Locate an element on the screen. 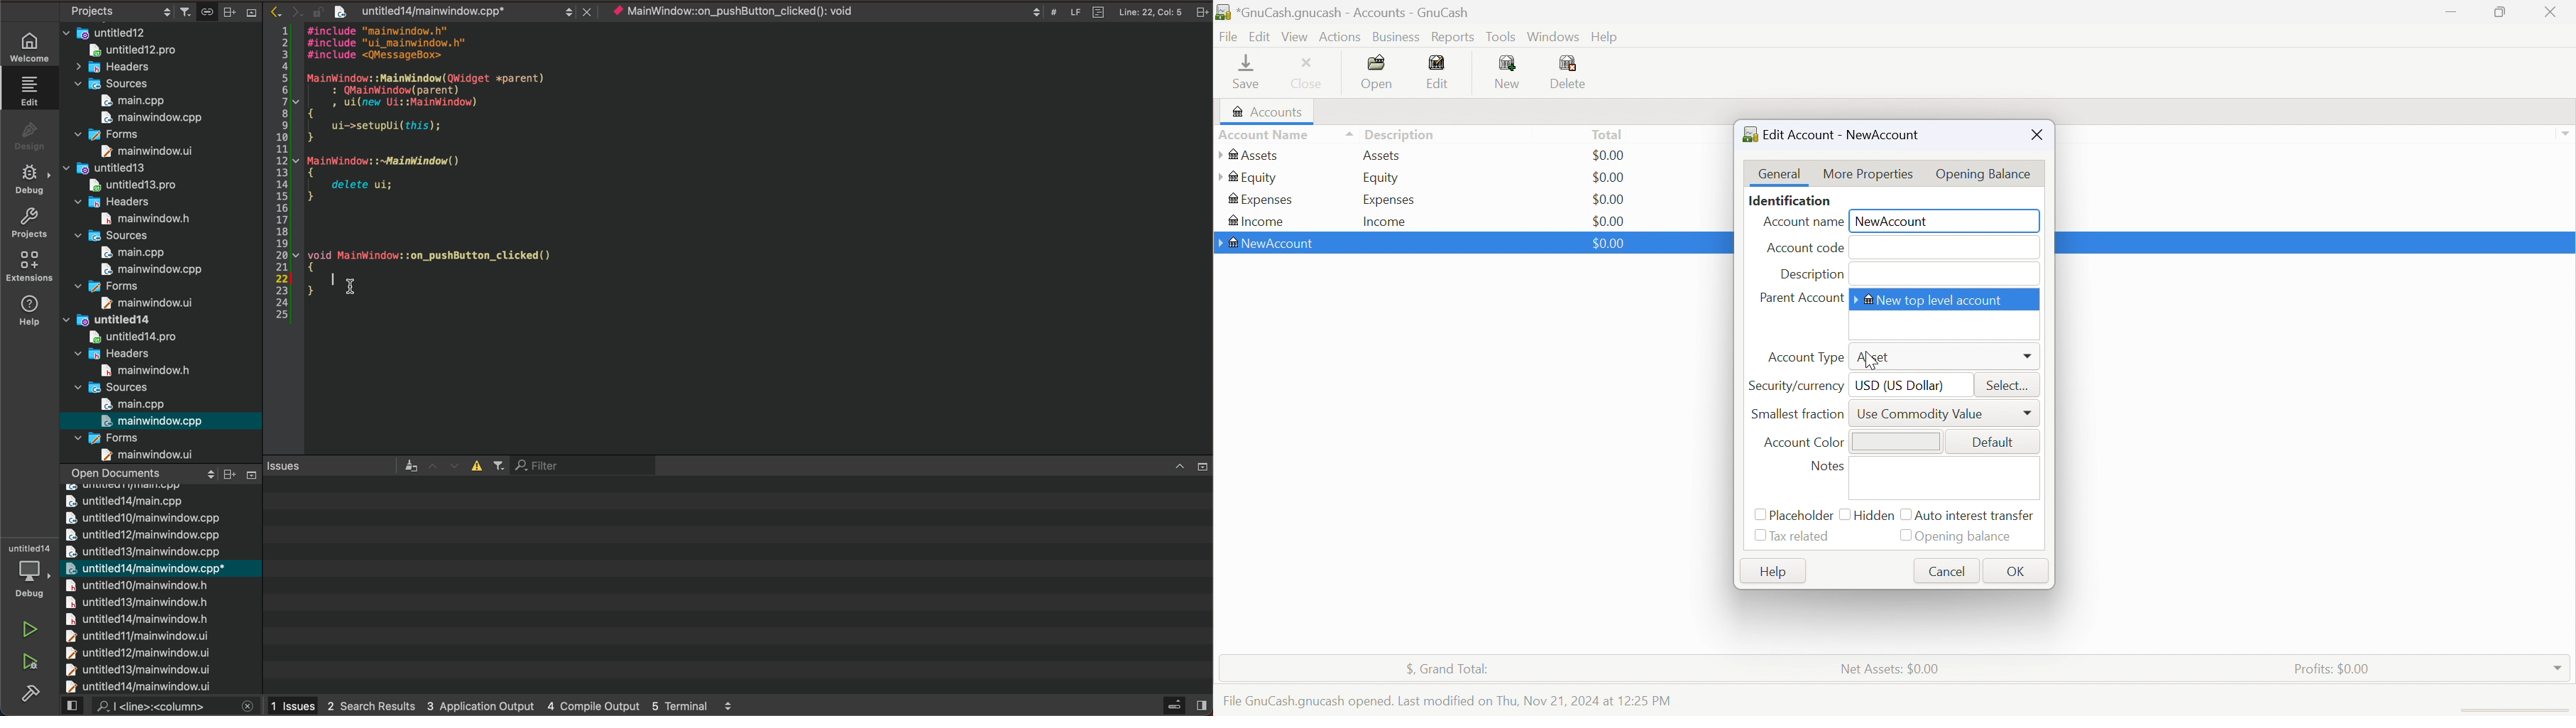 Image resolution: width=2576 pixels, height=728 pixels. filters is located at coordinates (490, 466).